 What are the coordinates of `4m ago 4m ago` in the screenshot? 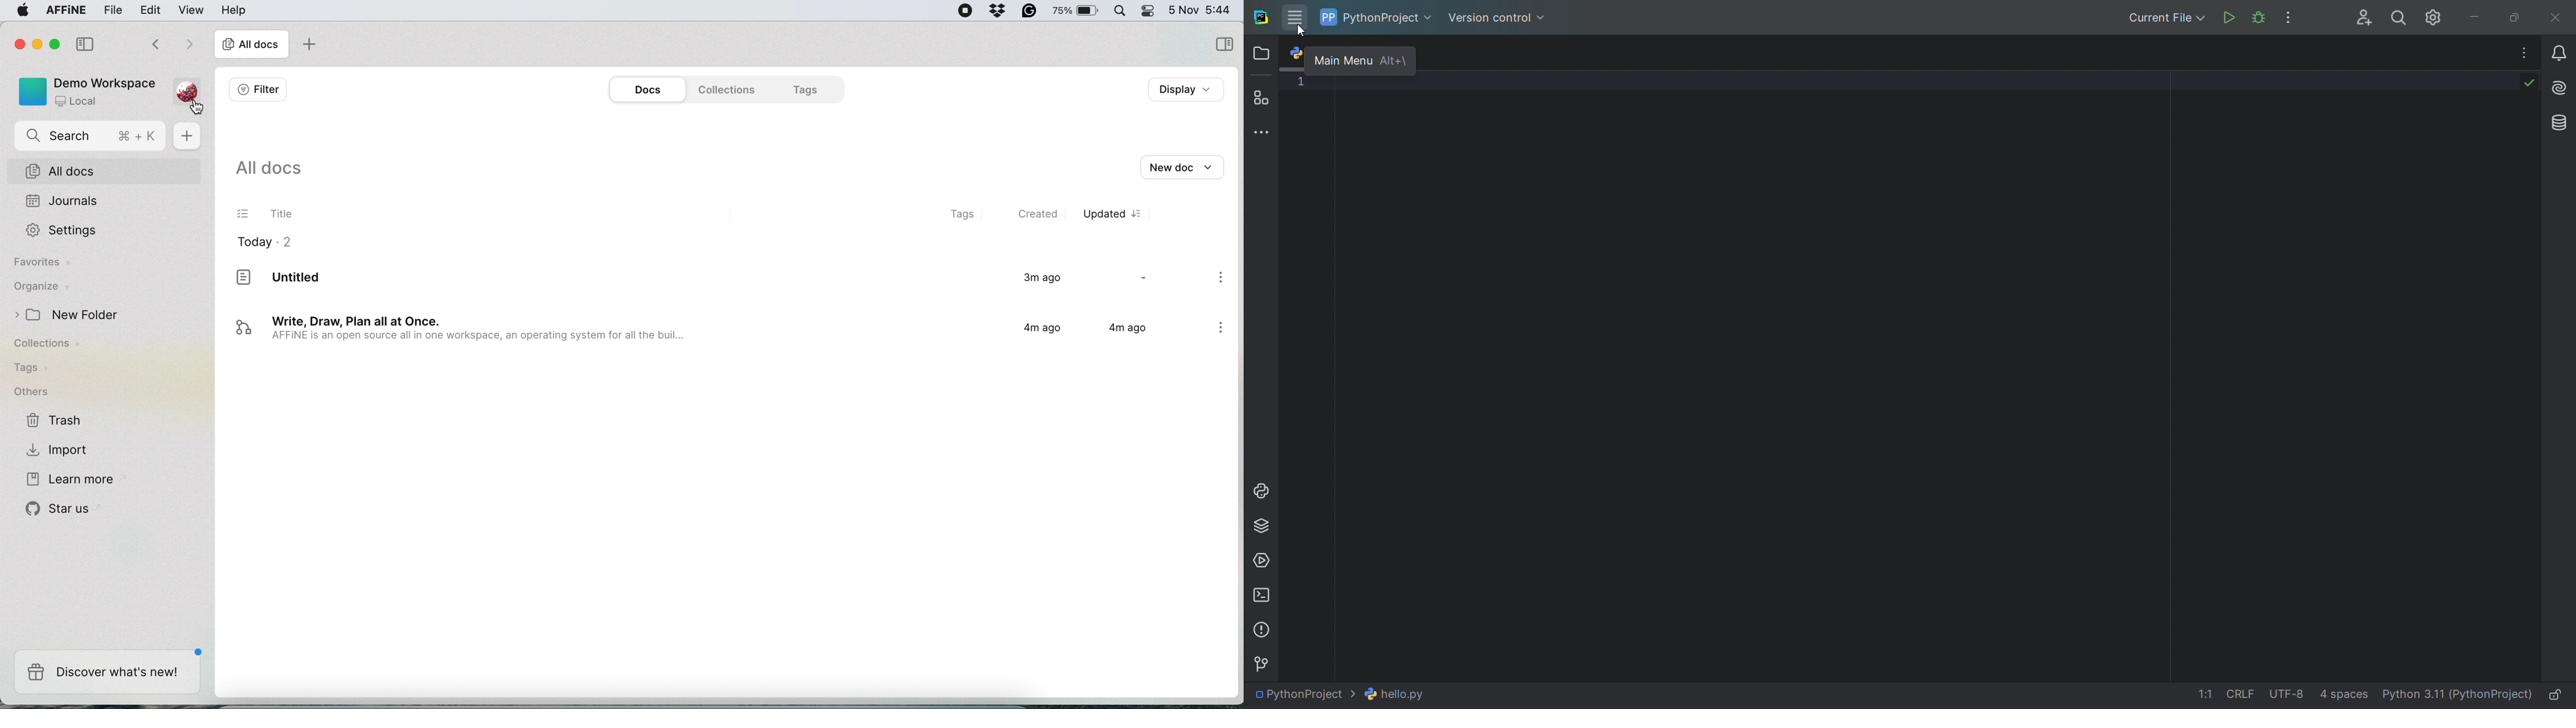 It's located at (1081, 332).